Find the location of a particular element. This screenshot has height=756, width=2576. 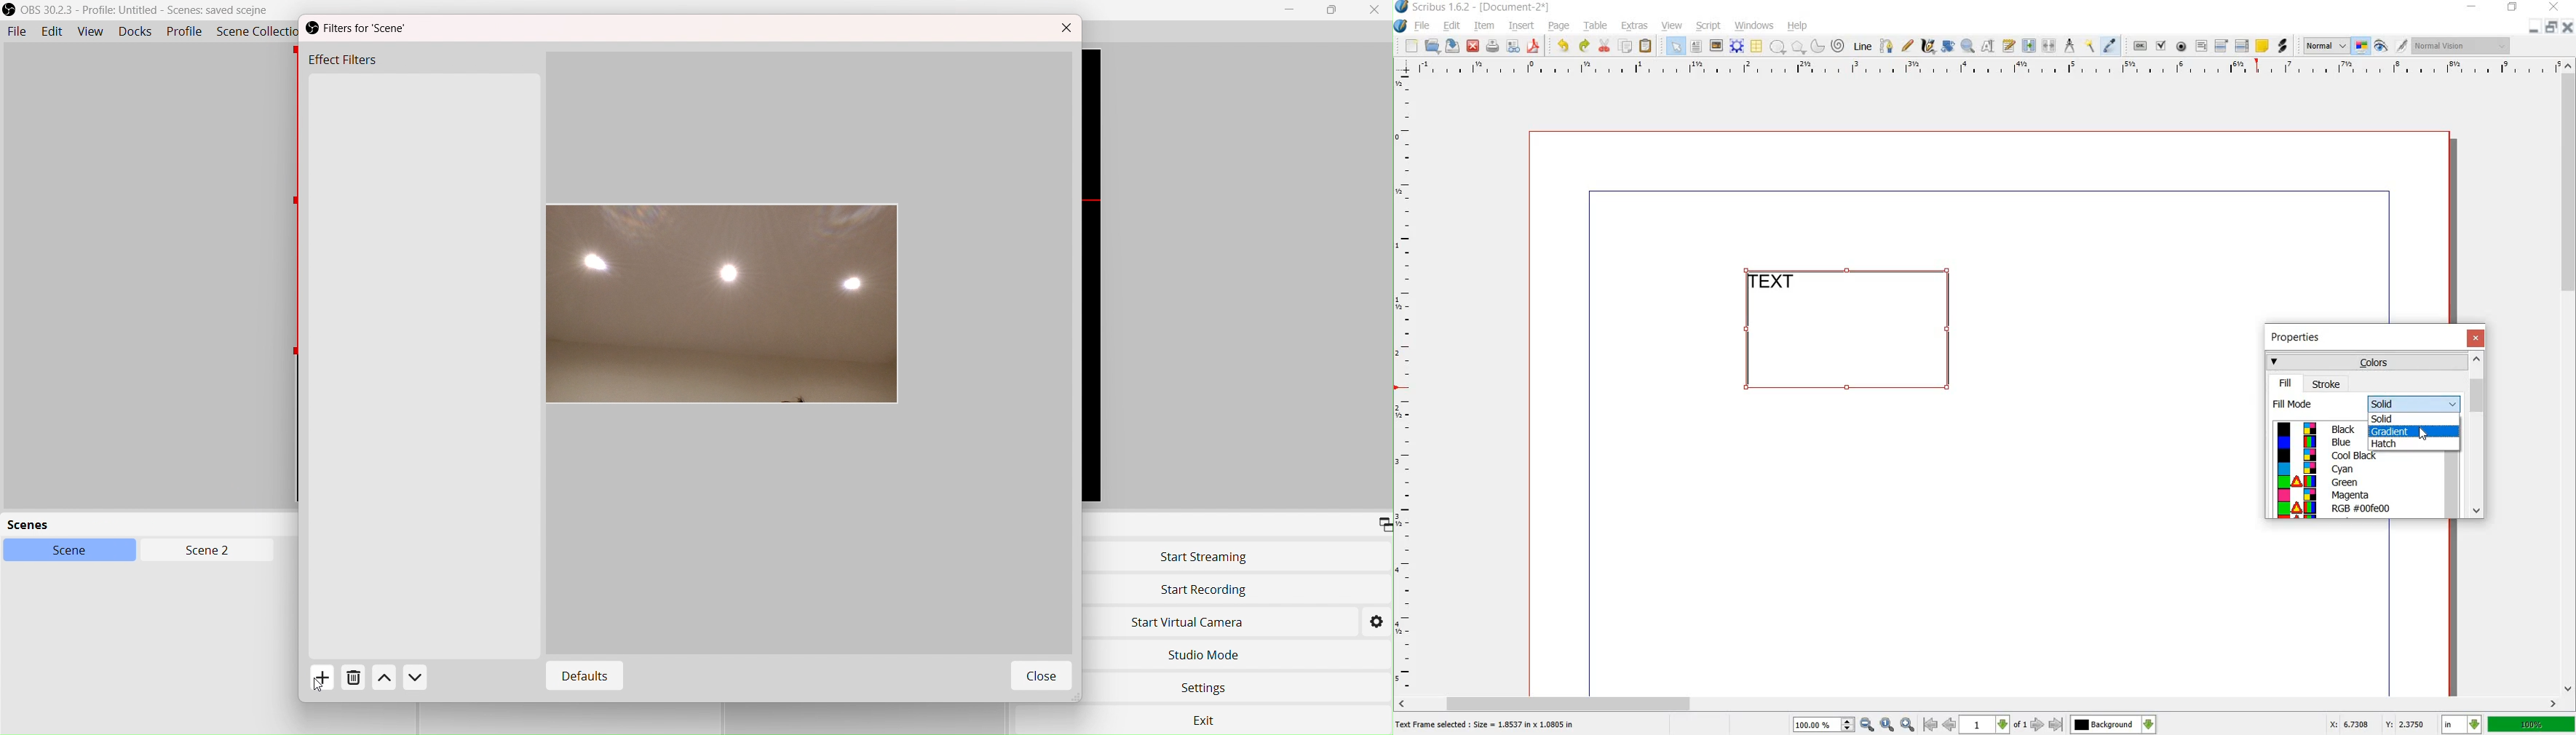

Settings is located at coordinates (1207, 690).